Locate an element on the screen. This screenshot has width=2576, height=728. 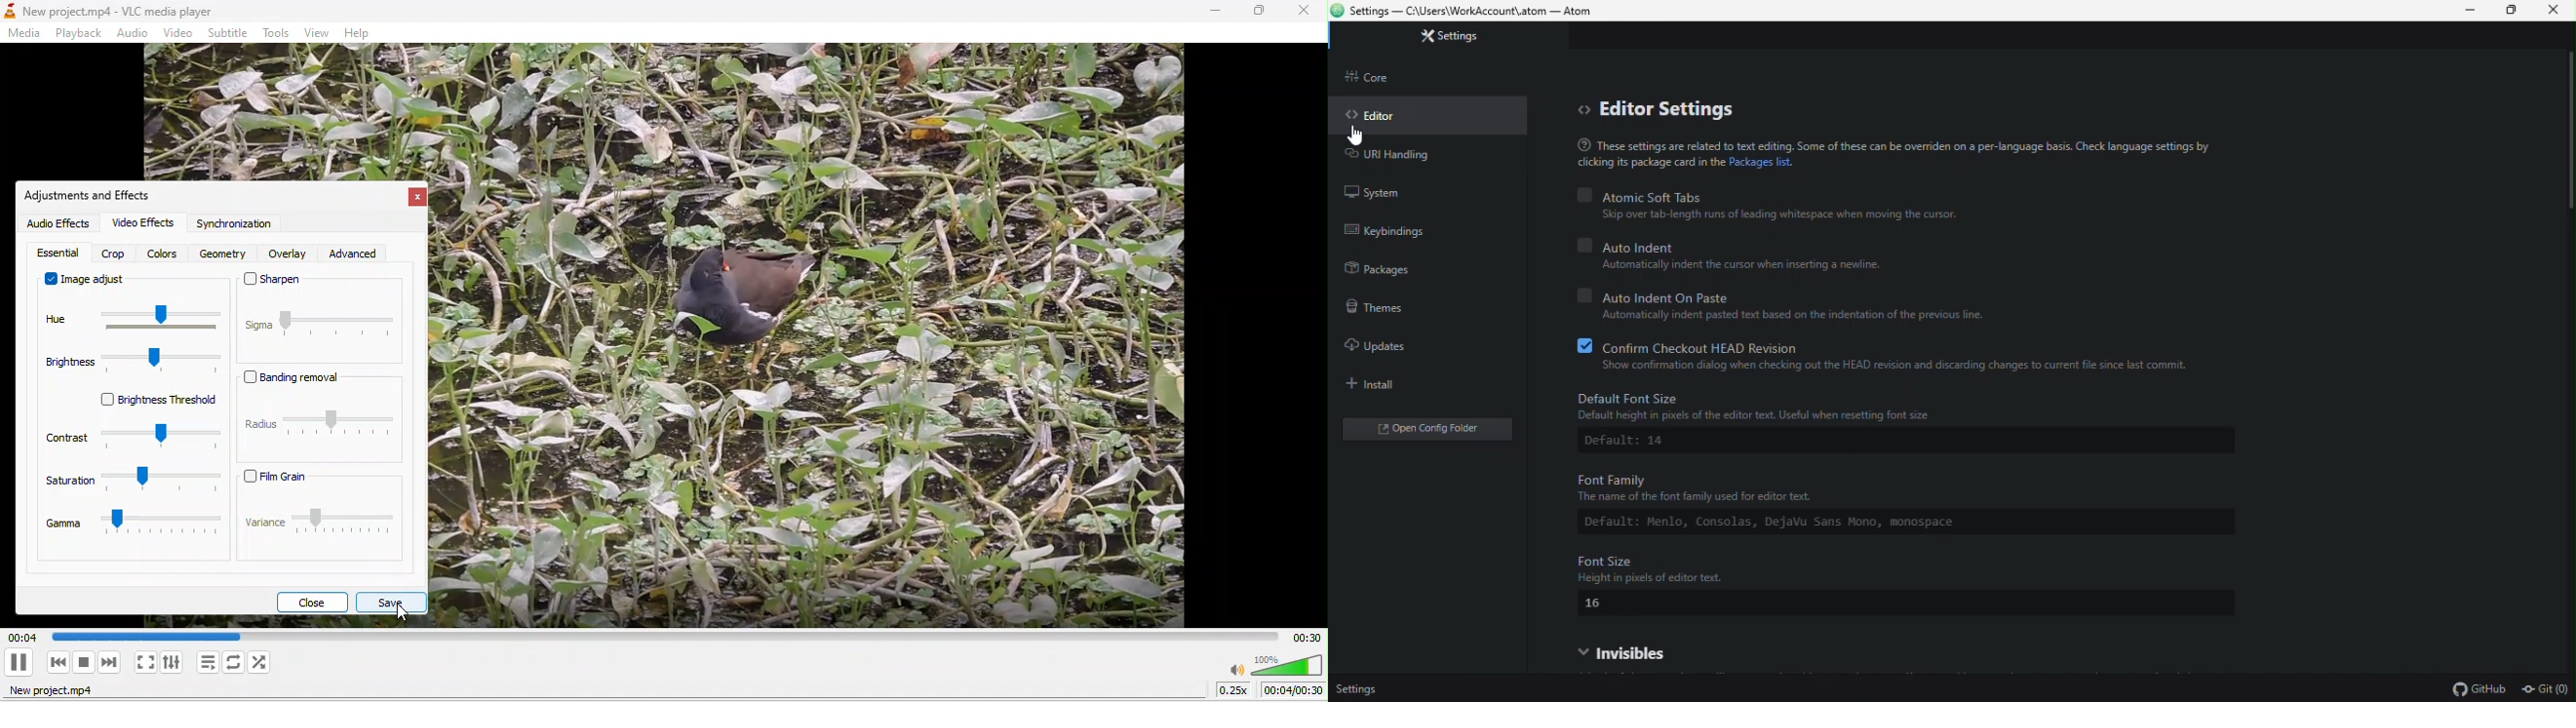
updates is located at coordinates (1386, 347).